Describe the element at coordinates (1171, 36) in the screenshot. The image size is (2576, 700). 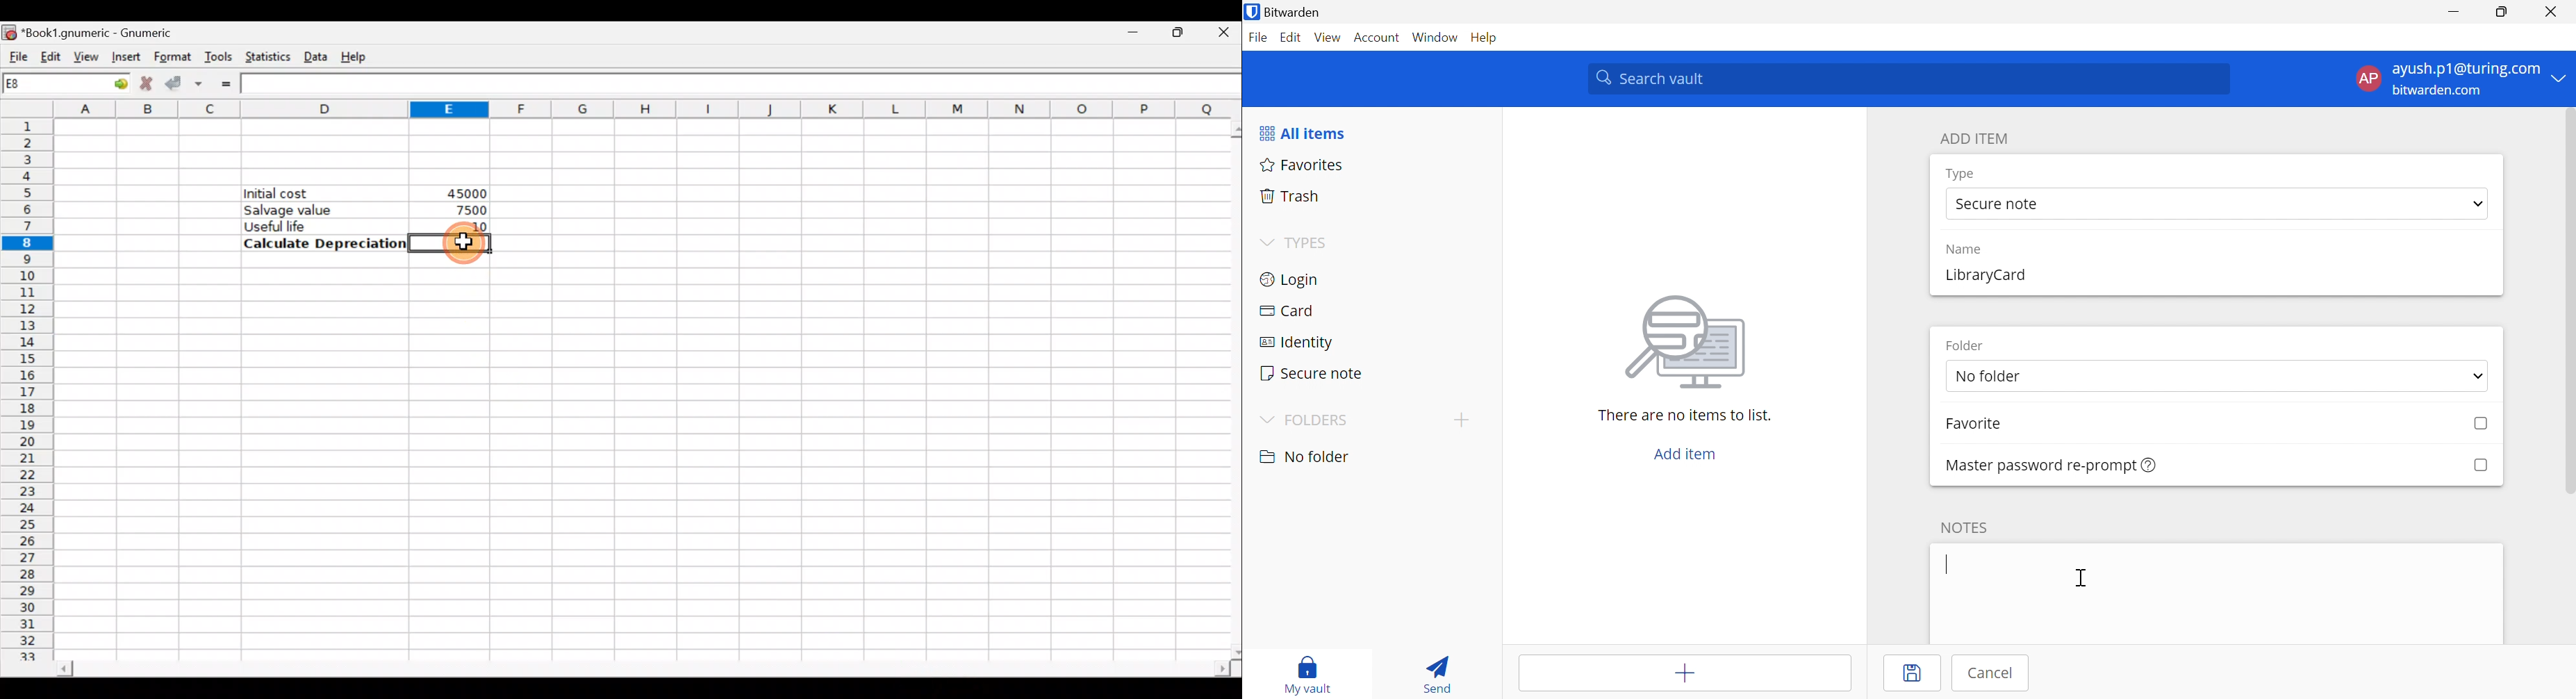
I see `Maximize` at that location.